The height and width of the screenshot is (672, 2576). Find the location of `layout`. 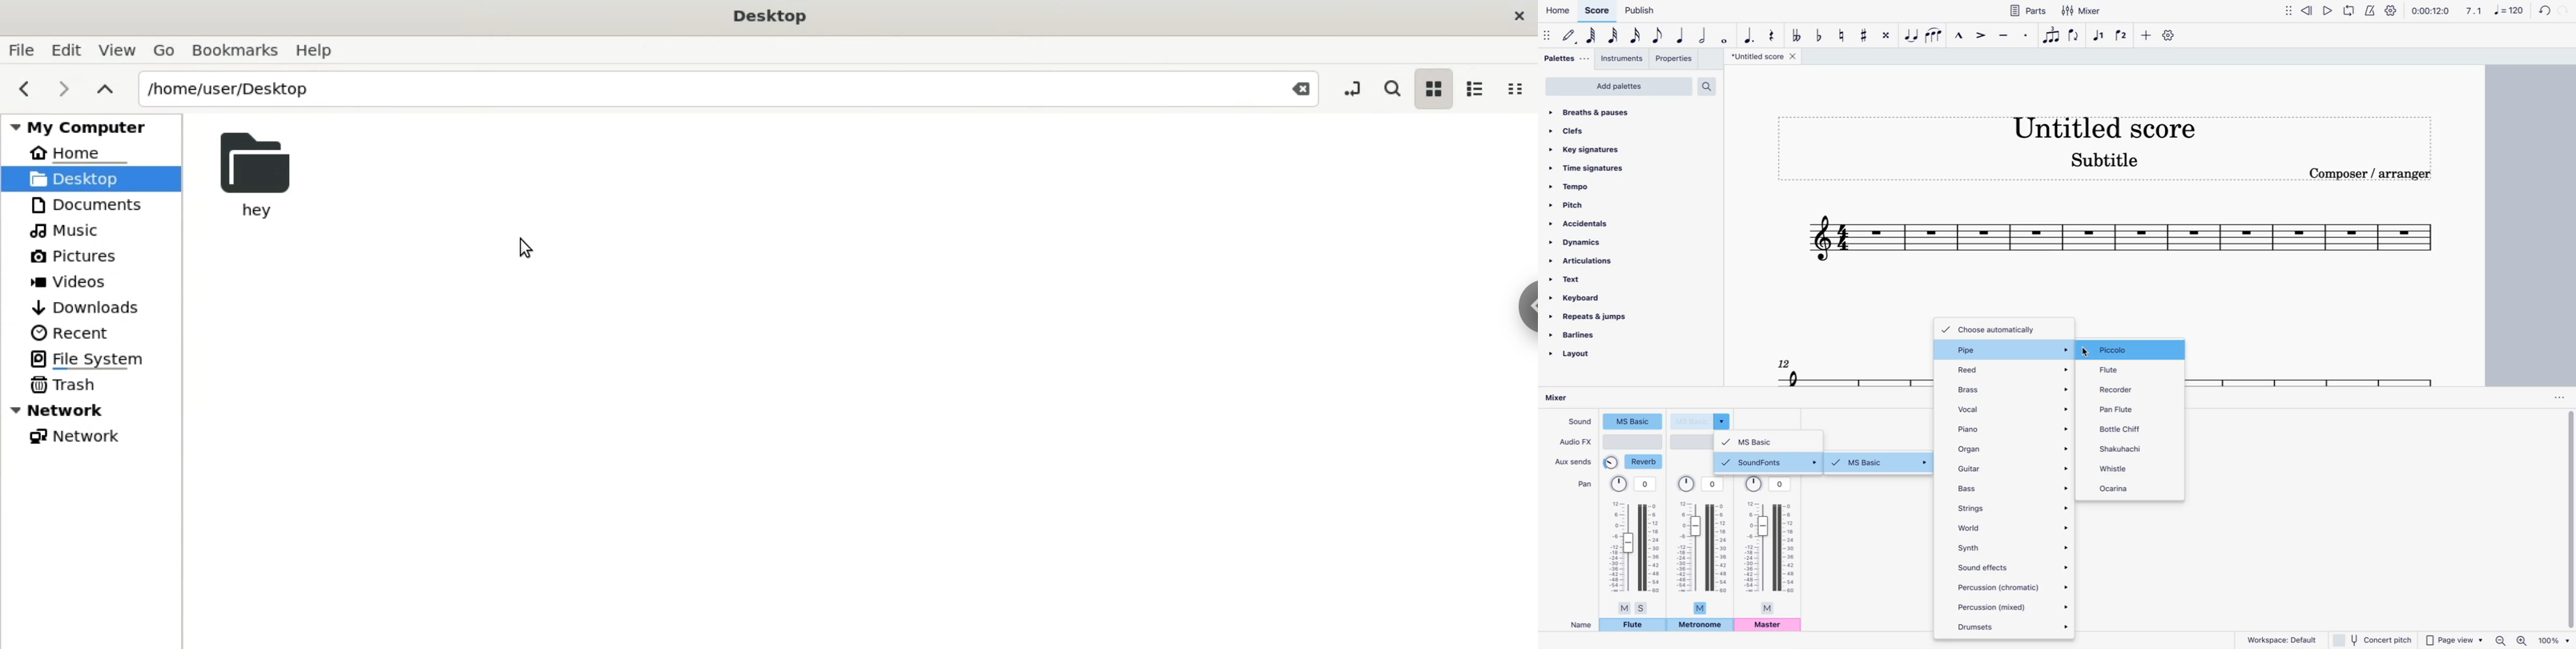

layout is located at coordinates (1591, 357).